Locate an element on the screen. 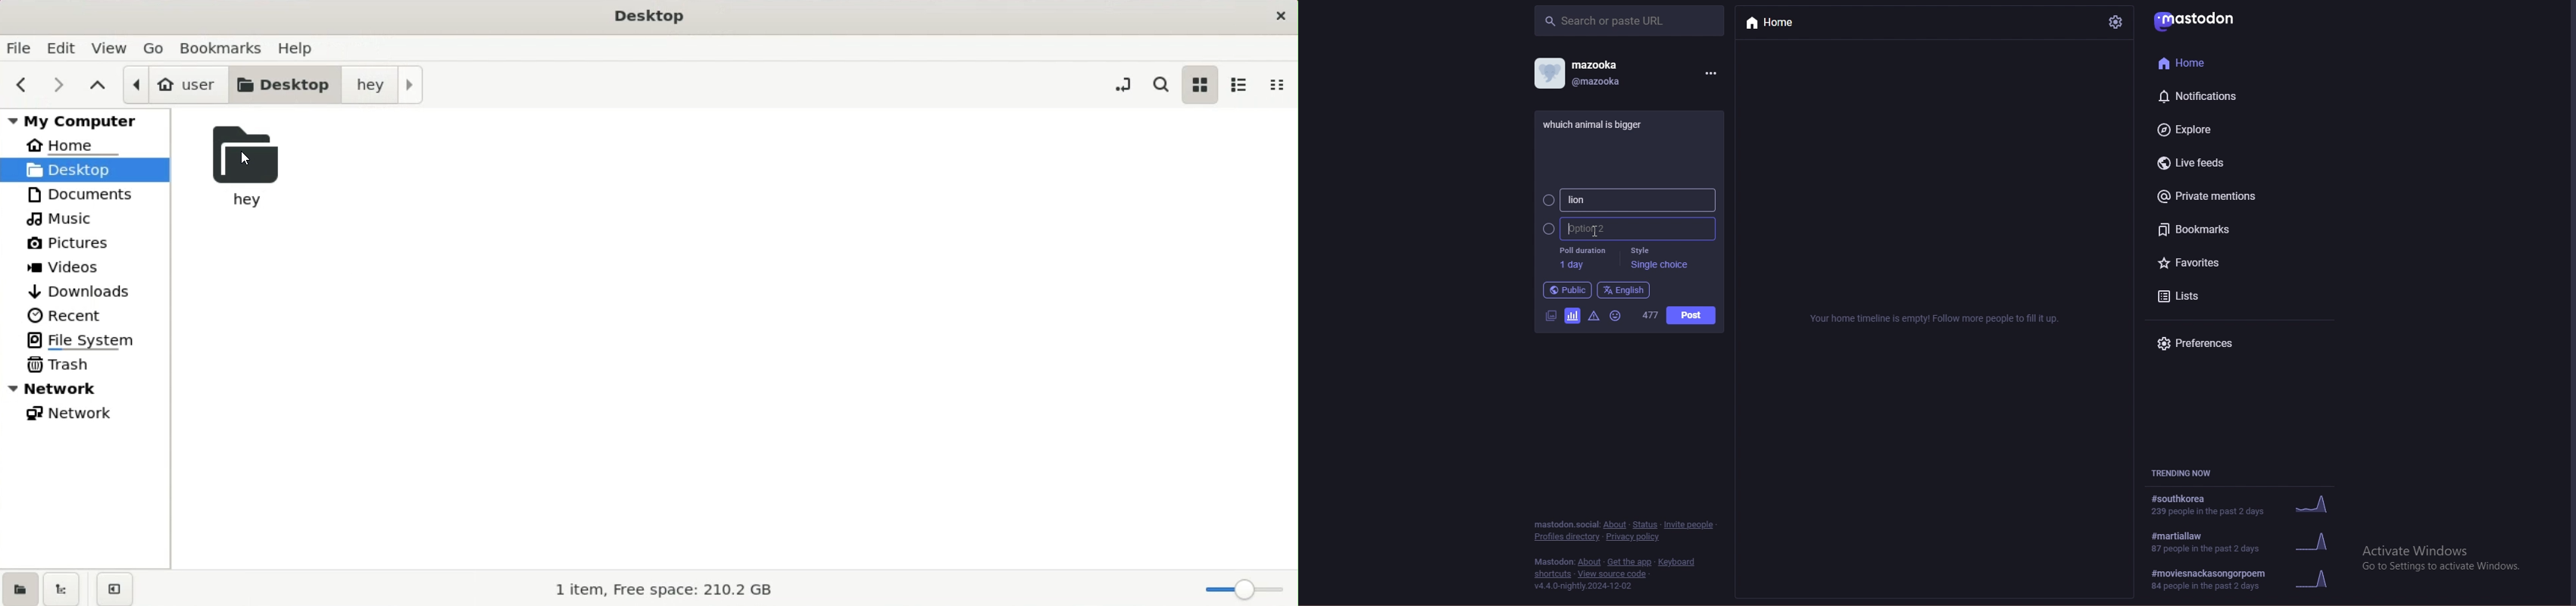  post is located at coordinates (1692, 315).